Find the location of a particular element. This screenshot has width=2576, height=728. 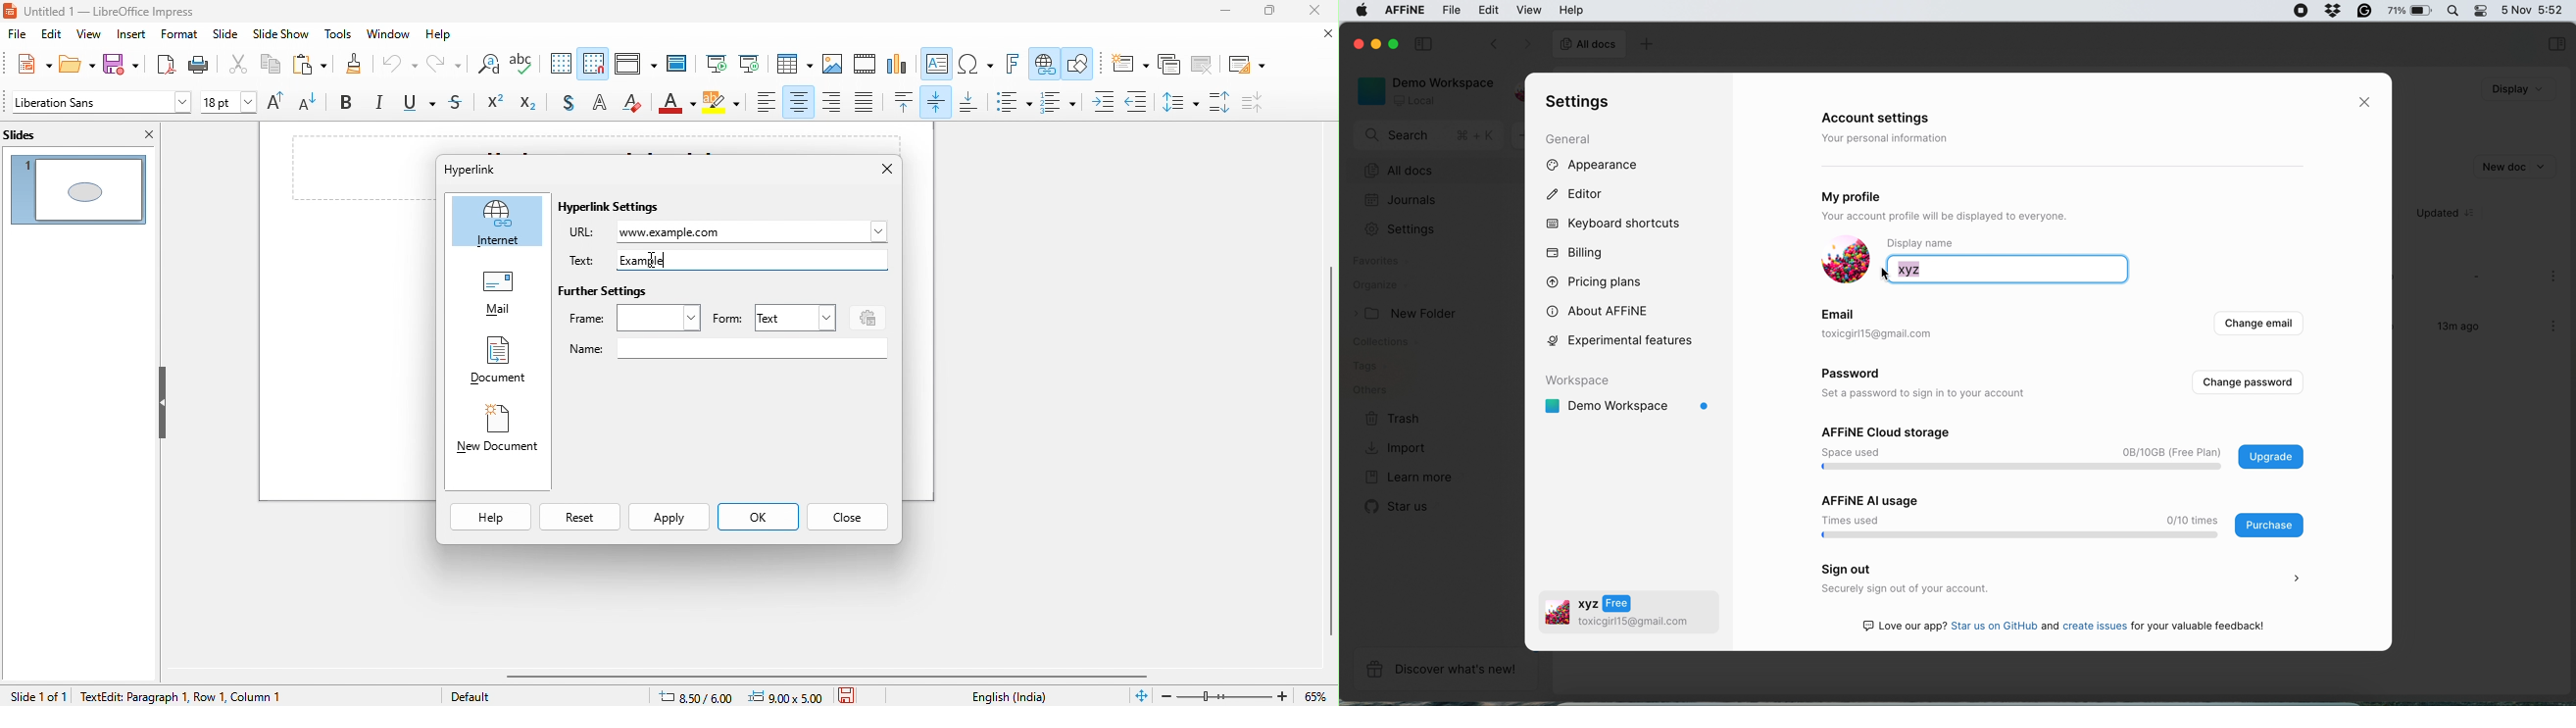

5 Nov 5:44 is located at coordinates (2532, 9).